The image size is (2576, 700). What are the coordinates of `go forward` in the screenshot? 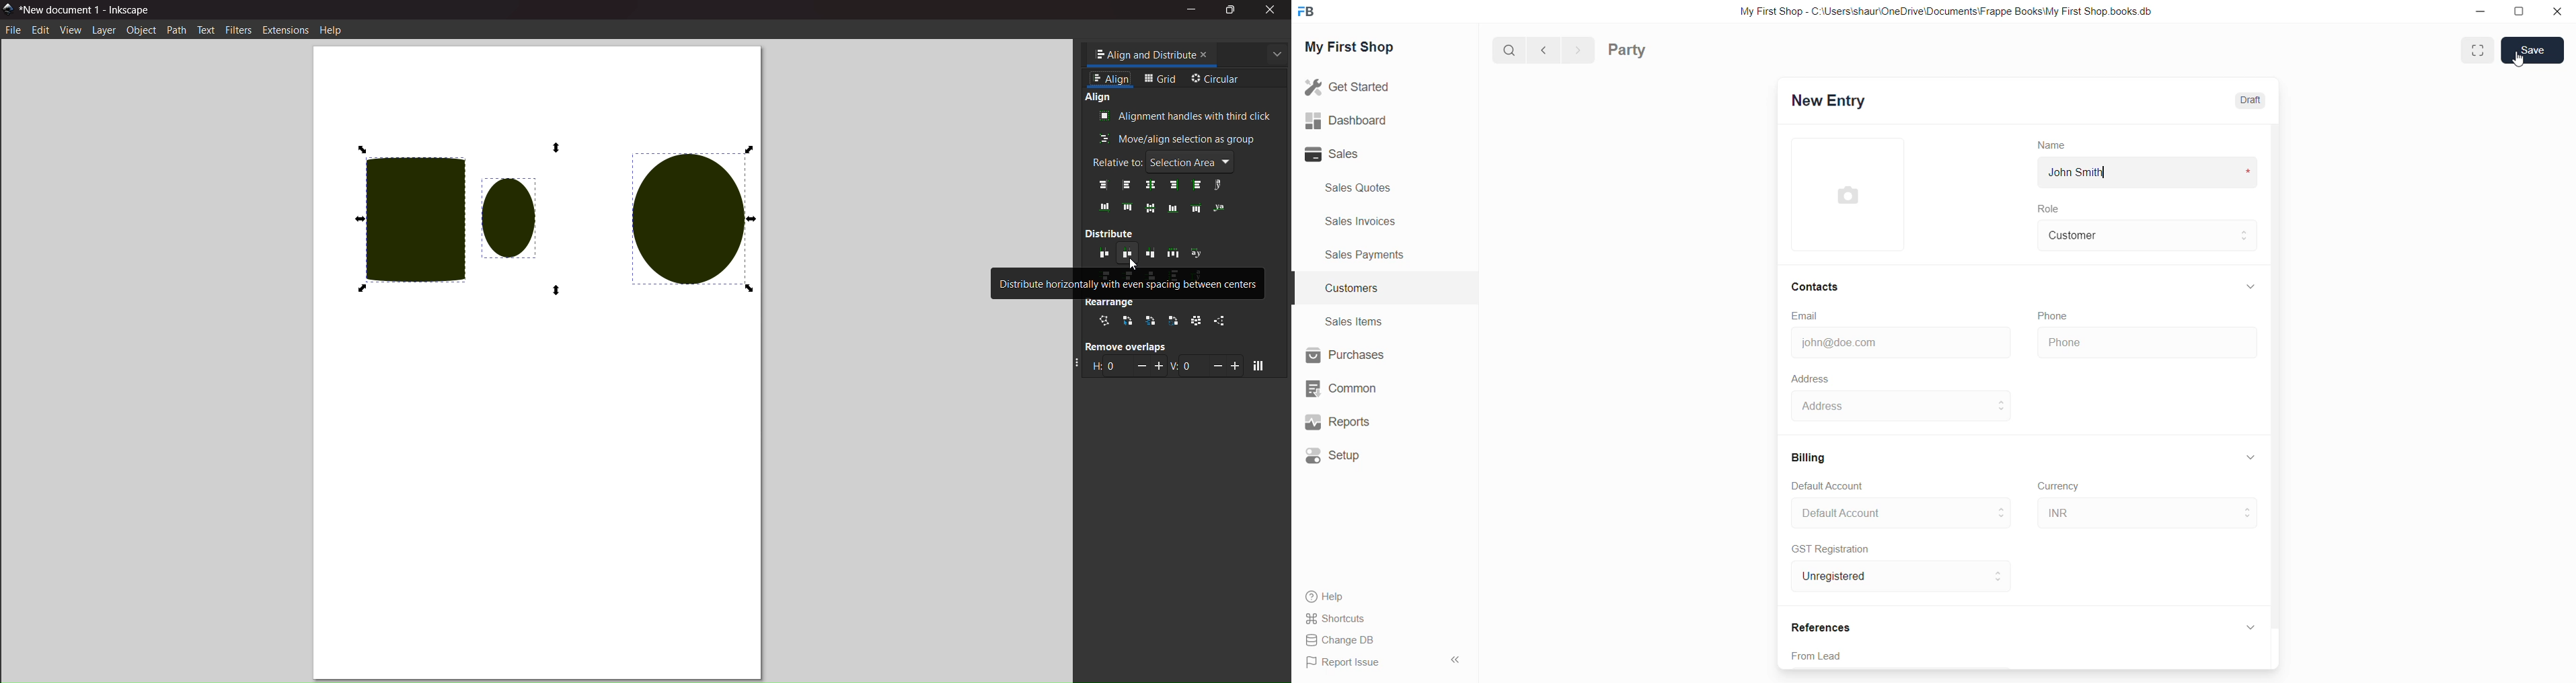 It's located at (1577, 51).